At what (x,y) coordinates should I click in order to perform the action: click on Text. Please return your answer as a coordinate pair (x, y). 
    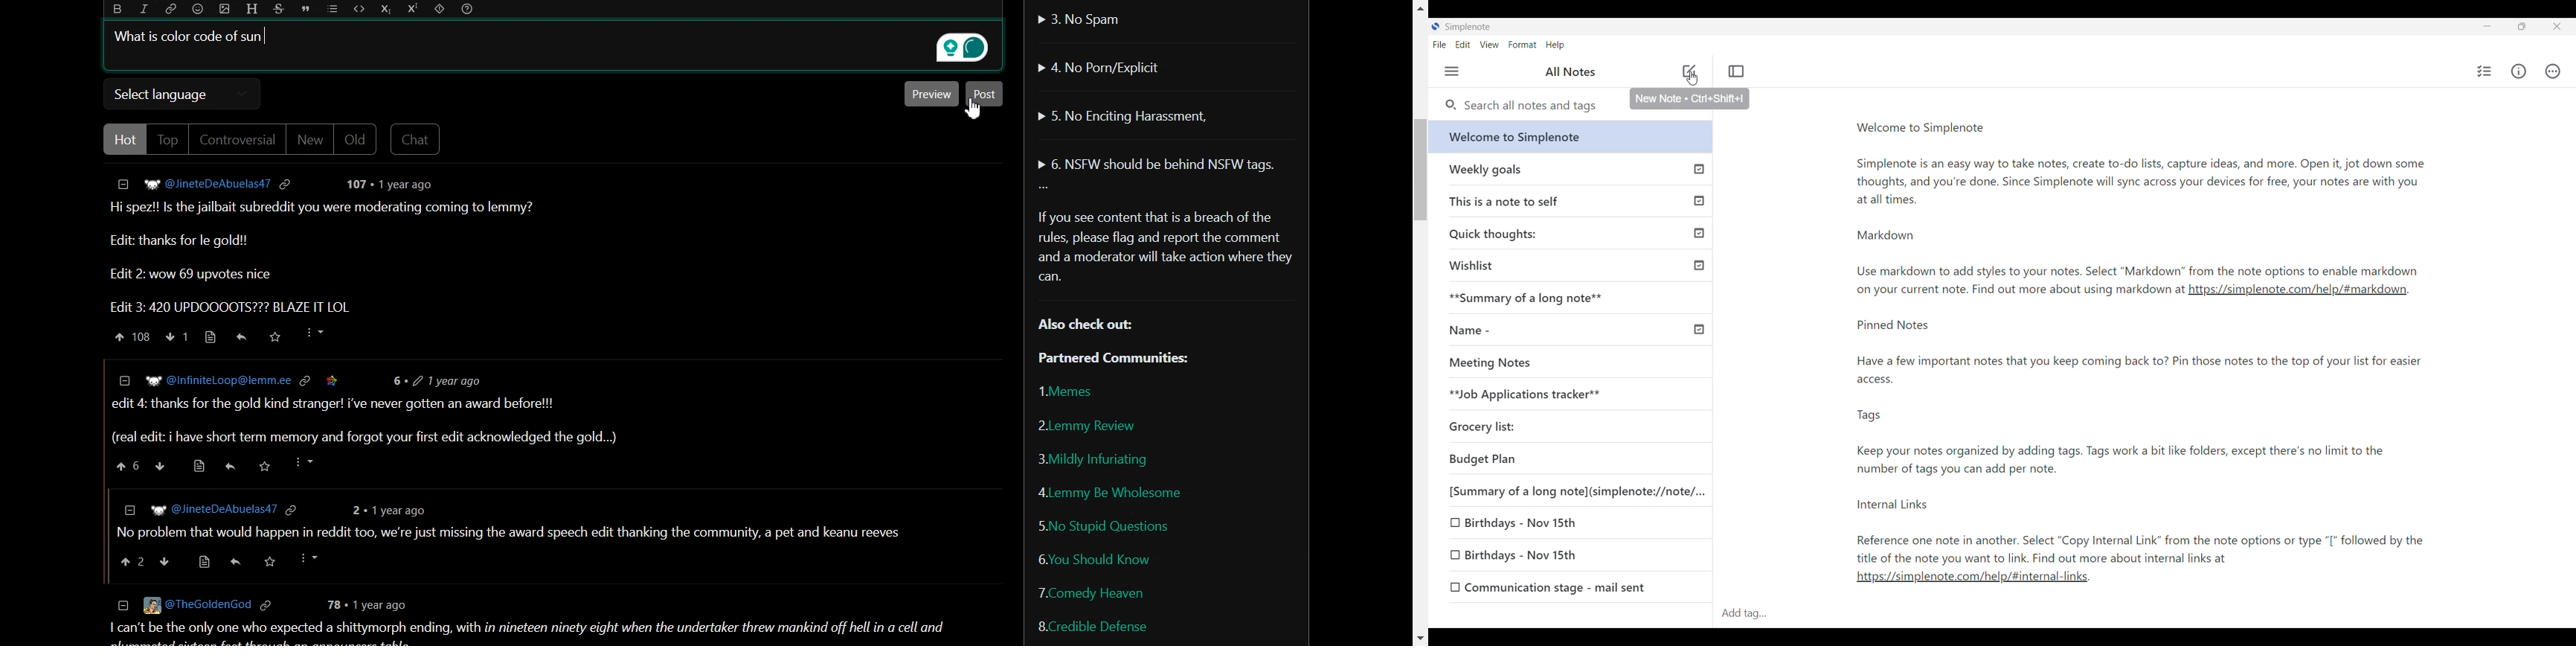
    Looking at the image, I should click on (1165, 284).